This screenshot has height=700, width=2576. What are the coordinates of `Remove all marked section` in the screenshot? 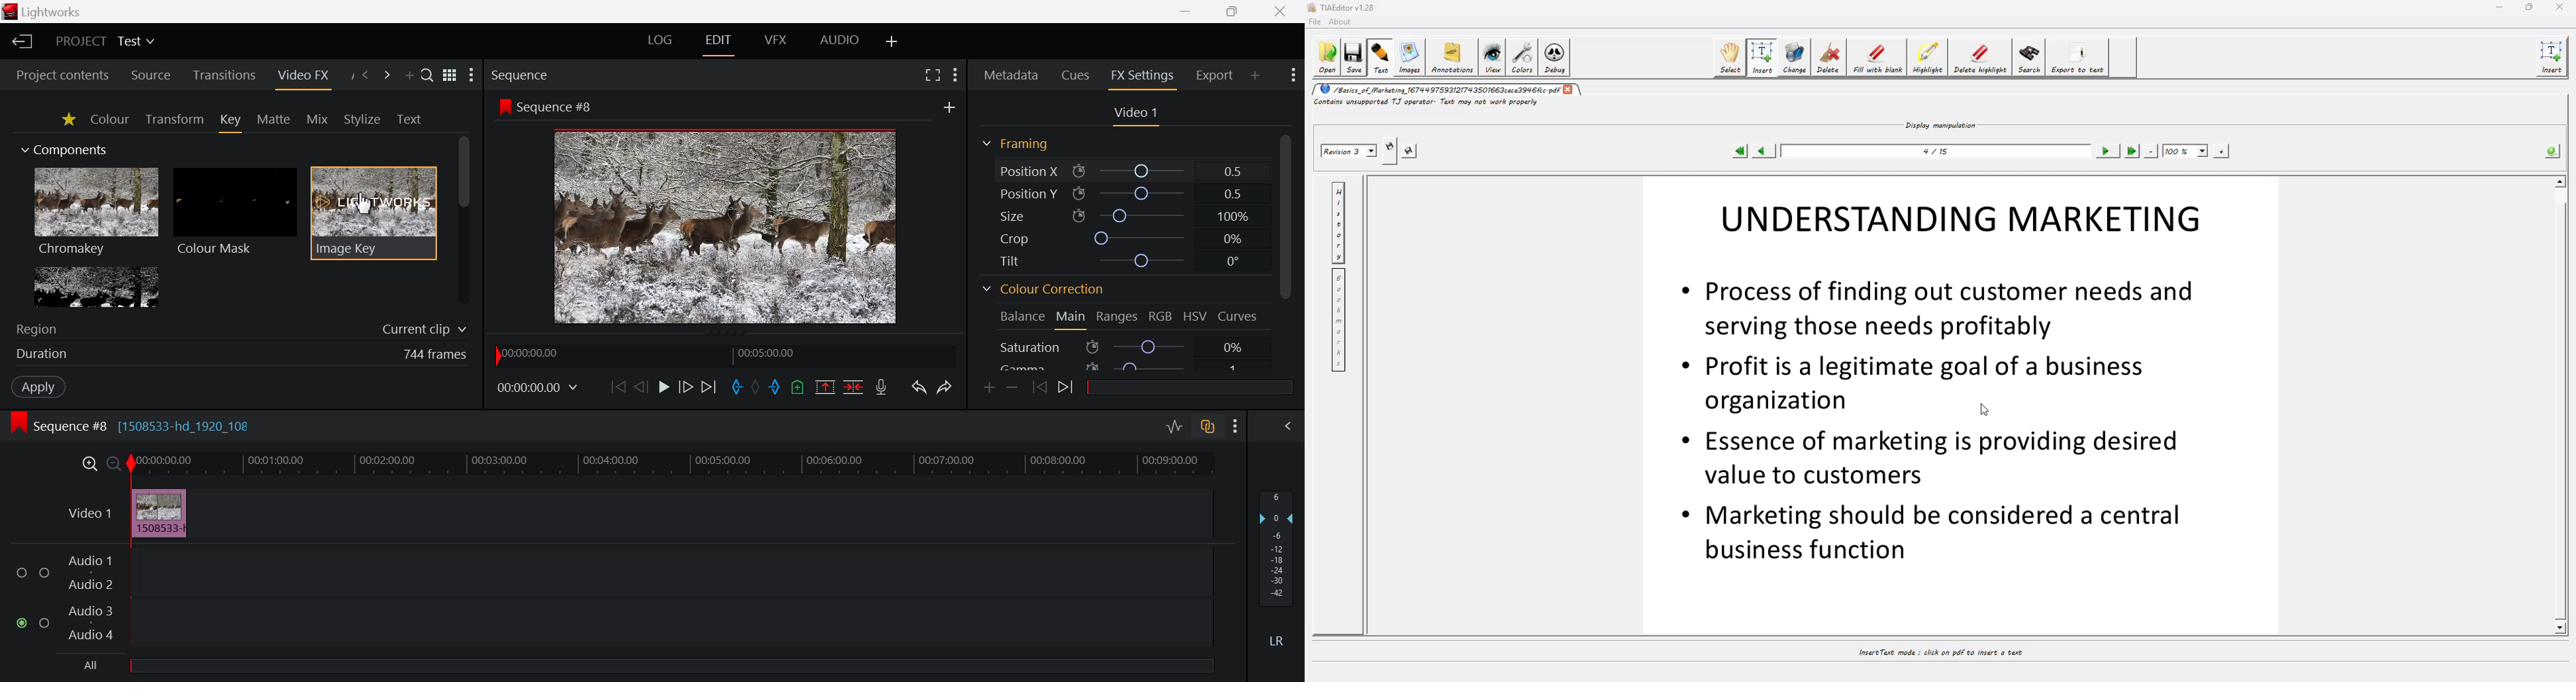 It's located at (825, 388).